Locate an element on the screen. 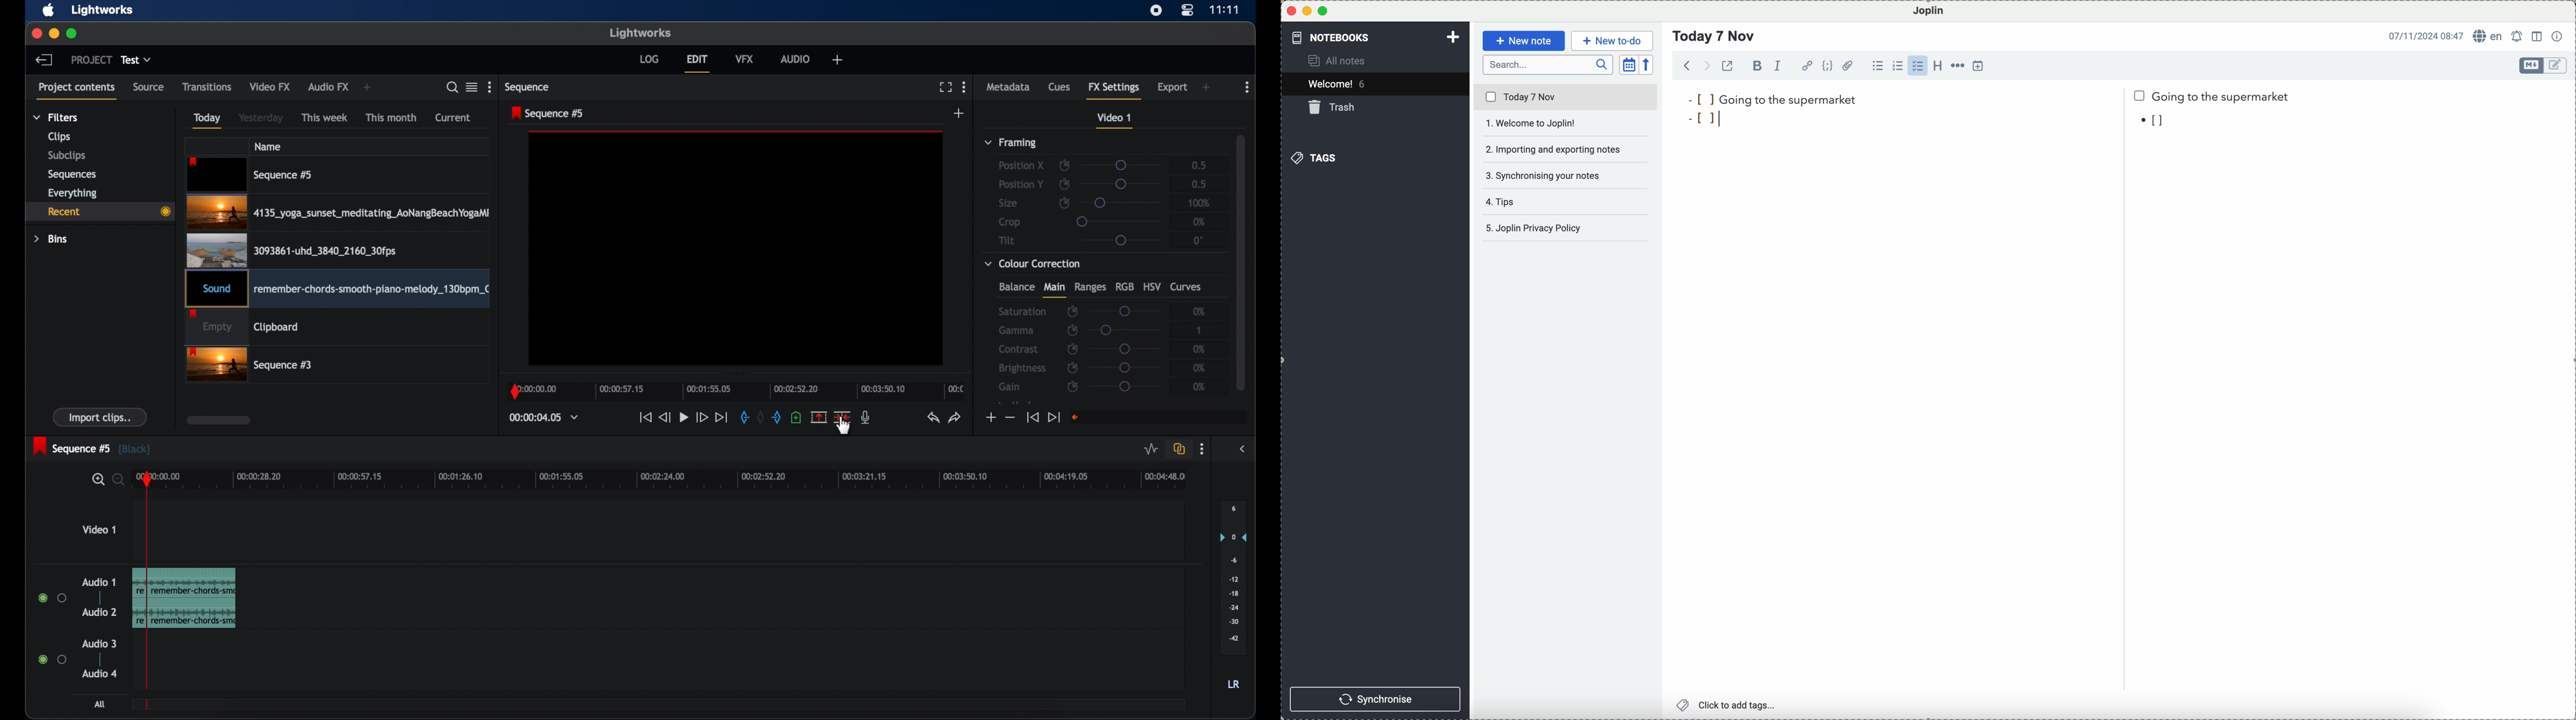 This screenshot has height=728, width=2576. zoom out is located at coordinates (116, 481).